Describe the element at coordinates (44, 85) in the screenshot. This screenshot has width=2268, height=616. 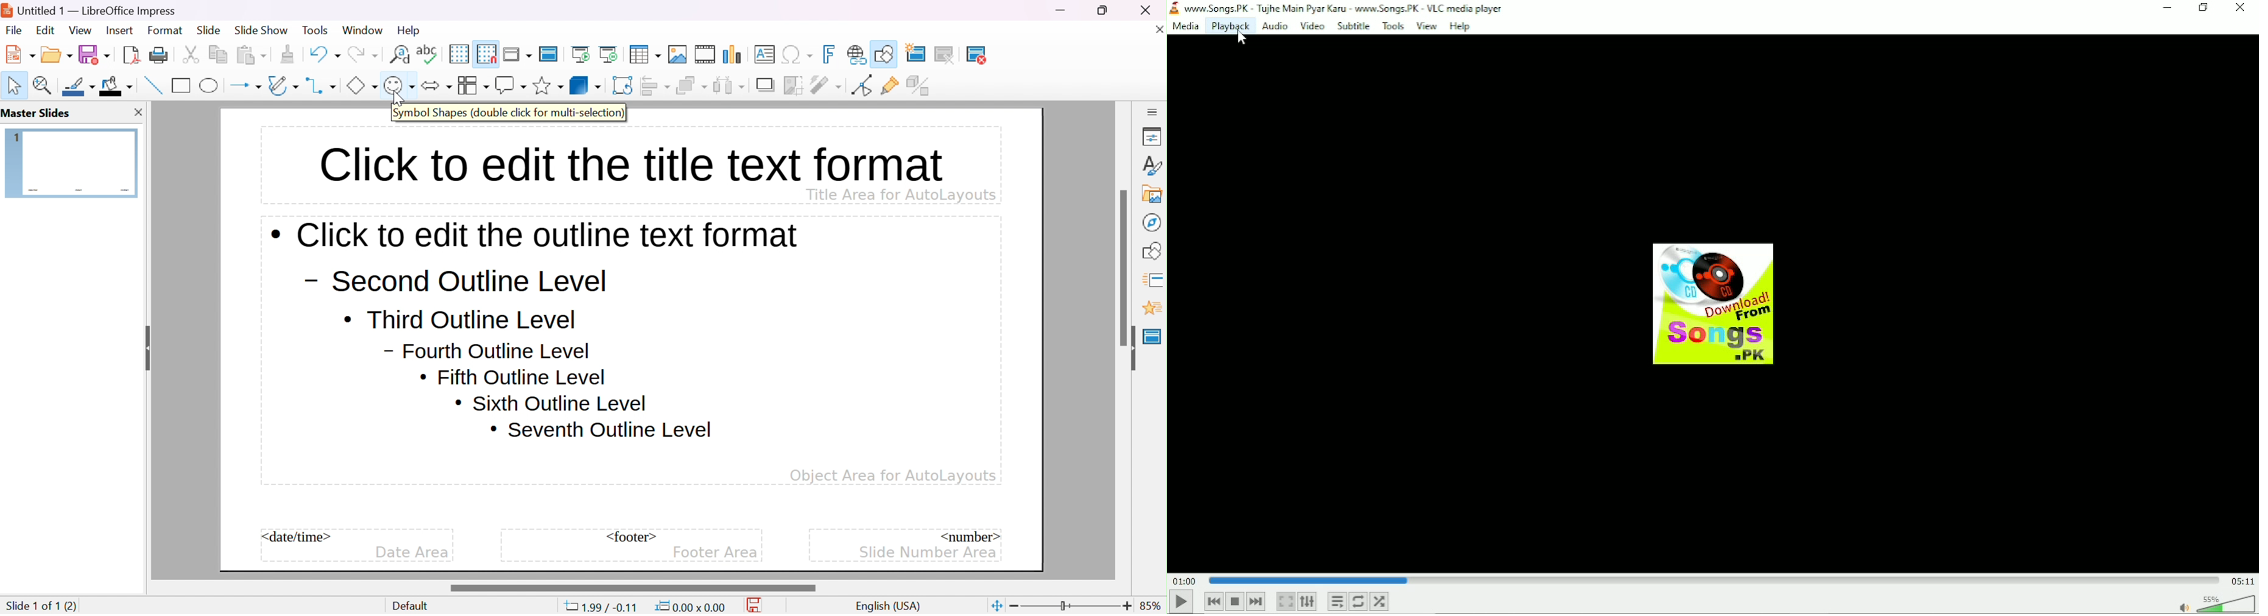
I see `zoom & pan` at that location.